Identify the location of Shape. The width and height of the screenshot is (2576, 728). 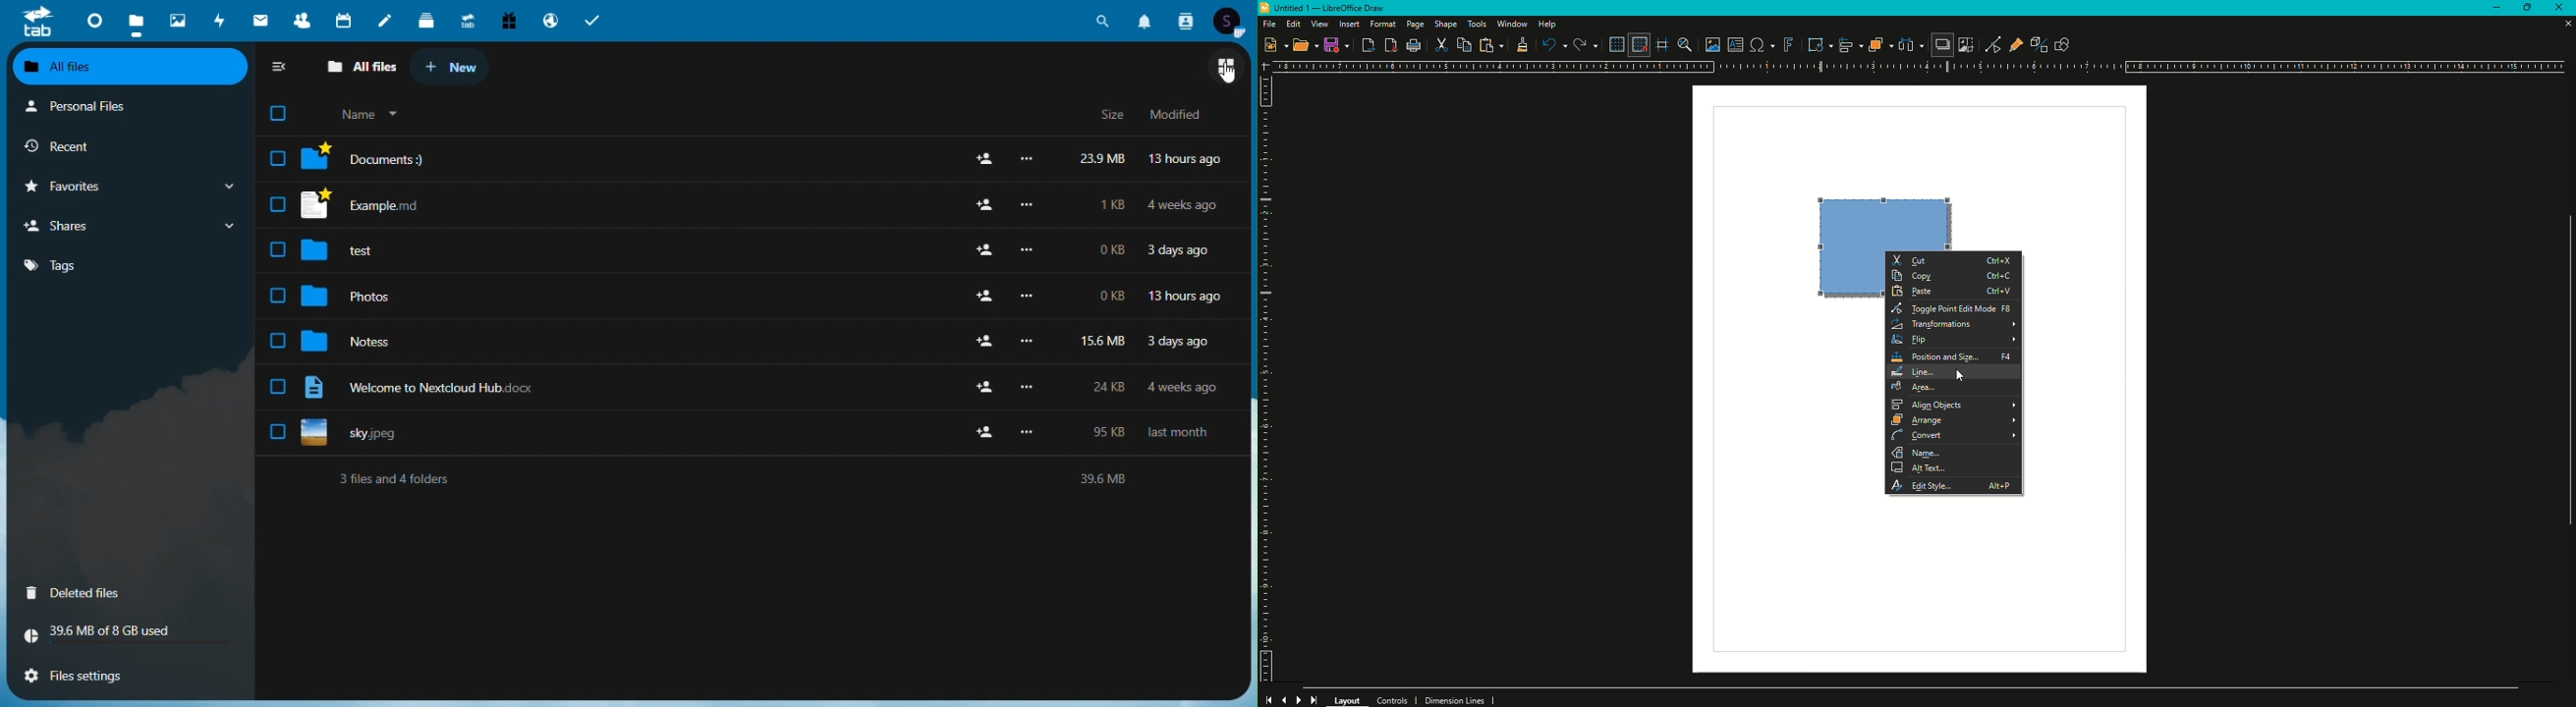
(1446, 24).